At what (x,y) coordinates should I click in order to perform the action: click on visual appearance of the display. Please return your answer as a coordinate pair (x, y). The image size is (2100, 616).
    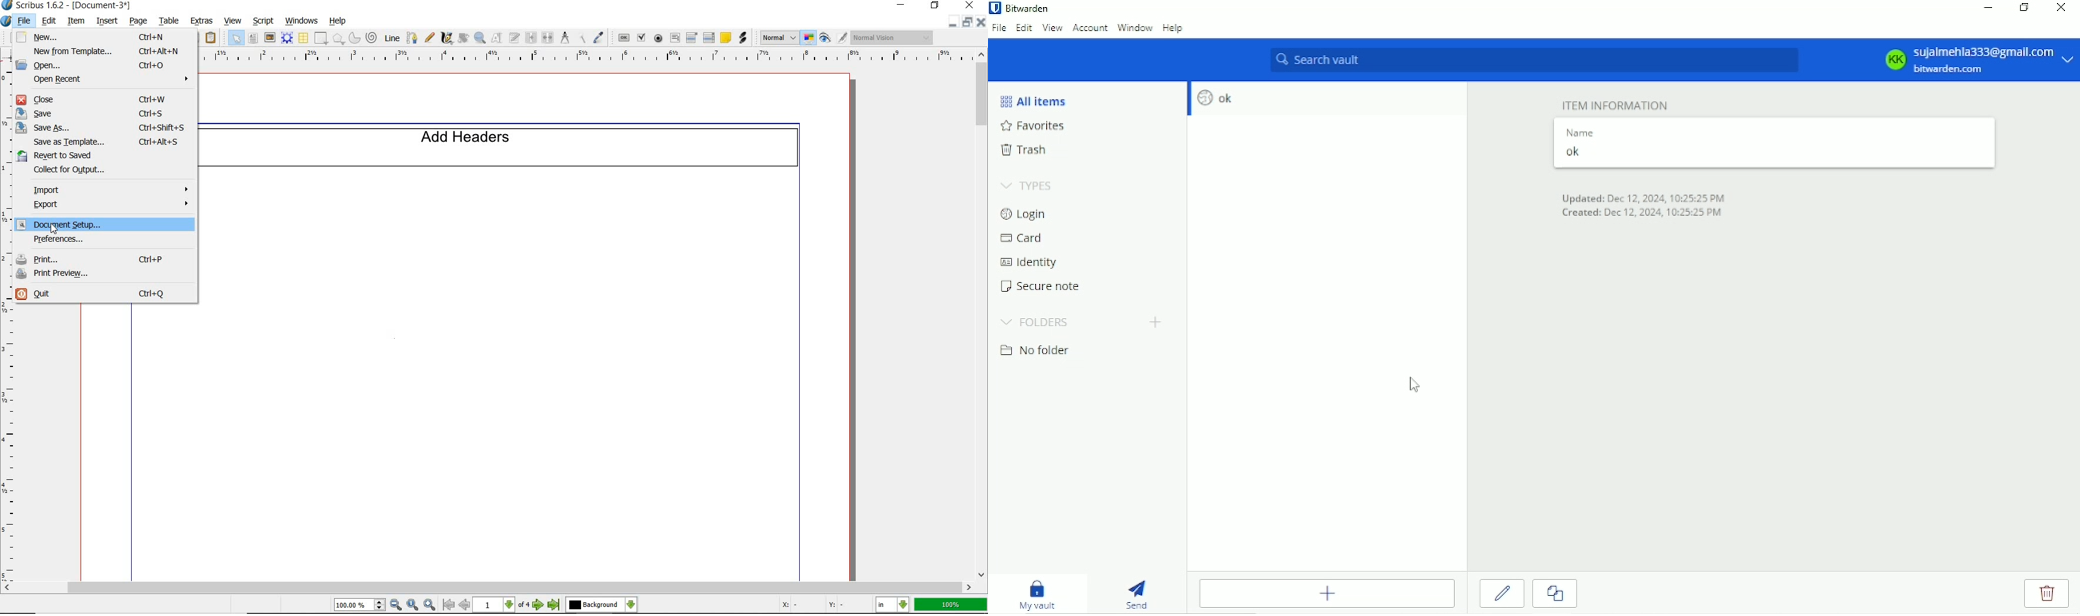
    Looking at the image, I should click on (893, 38).